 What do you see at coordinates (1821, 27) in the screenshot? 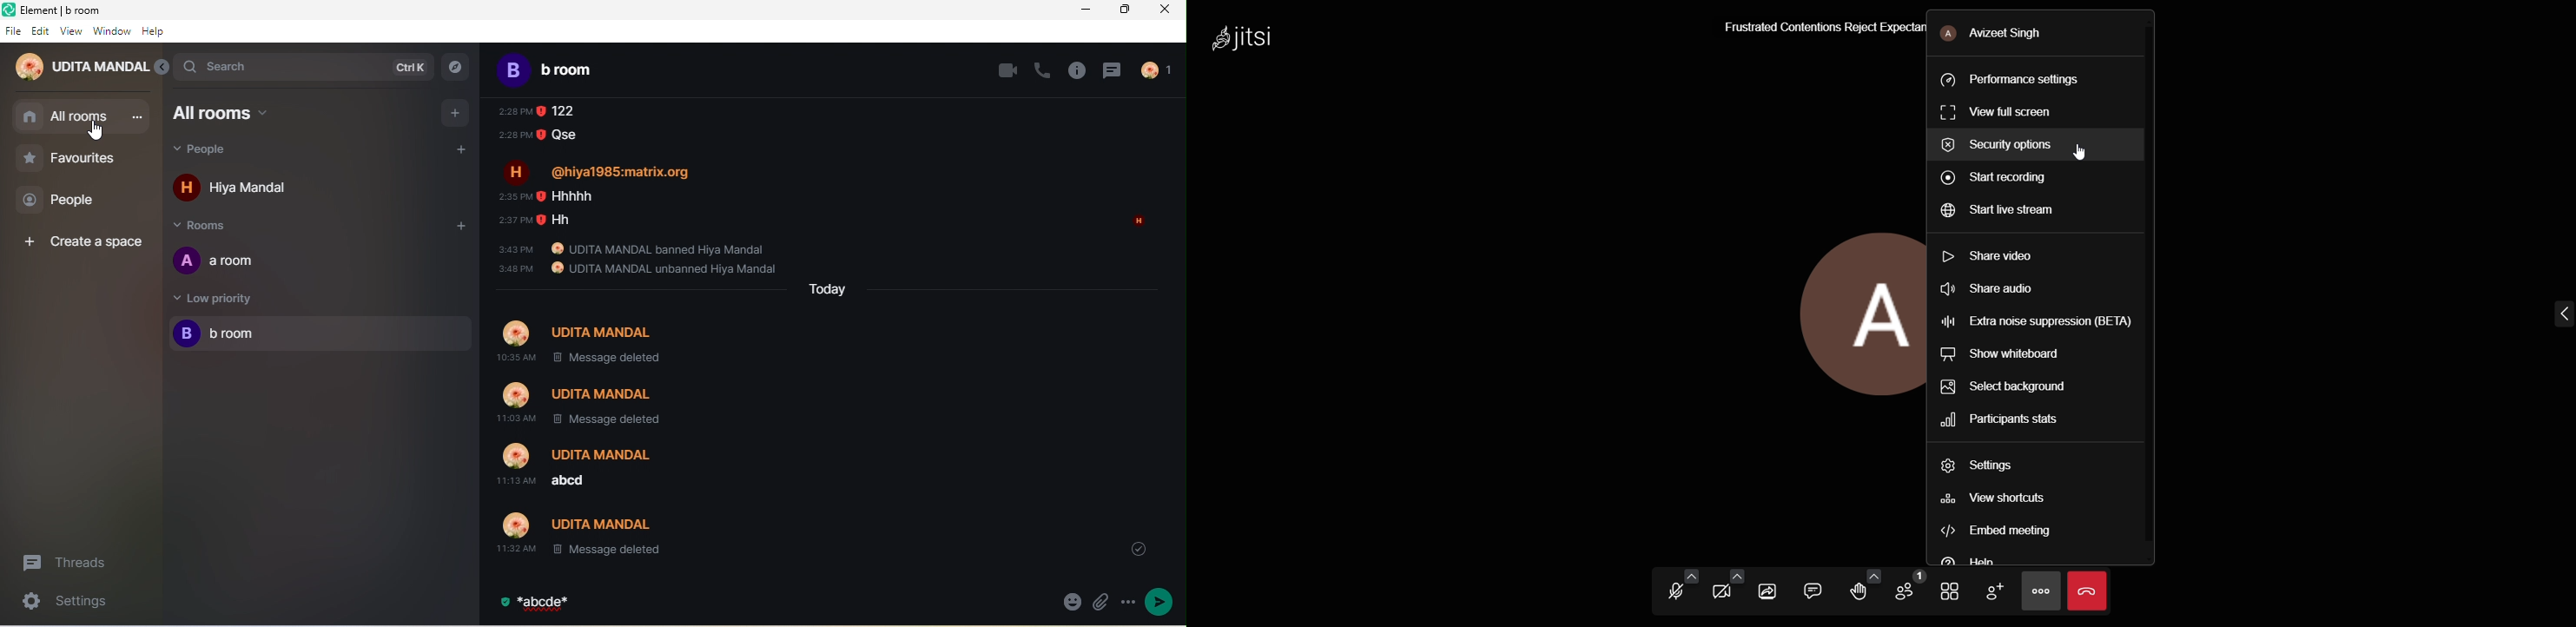
I see `Frustrated Contentions Reject Expectan` at bounding box center [1821, 27].